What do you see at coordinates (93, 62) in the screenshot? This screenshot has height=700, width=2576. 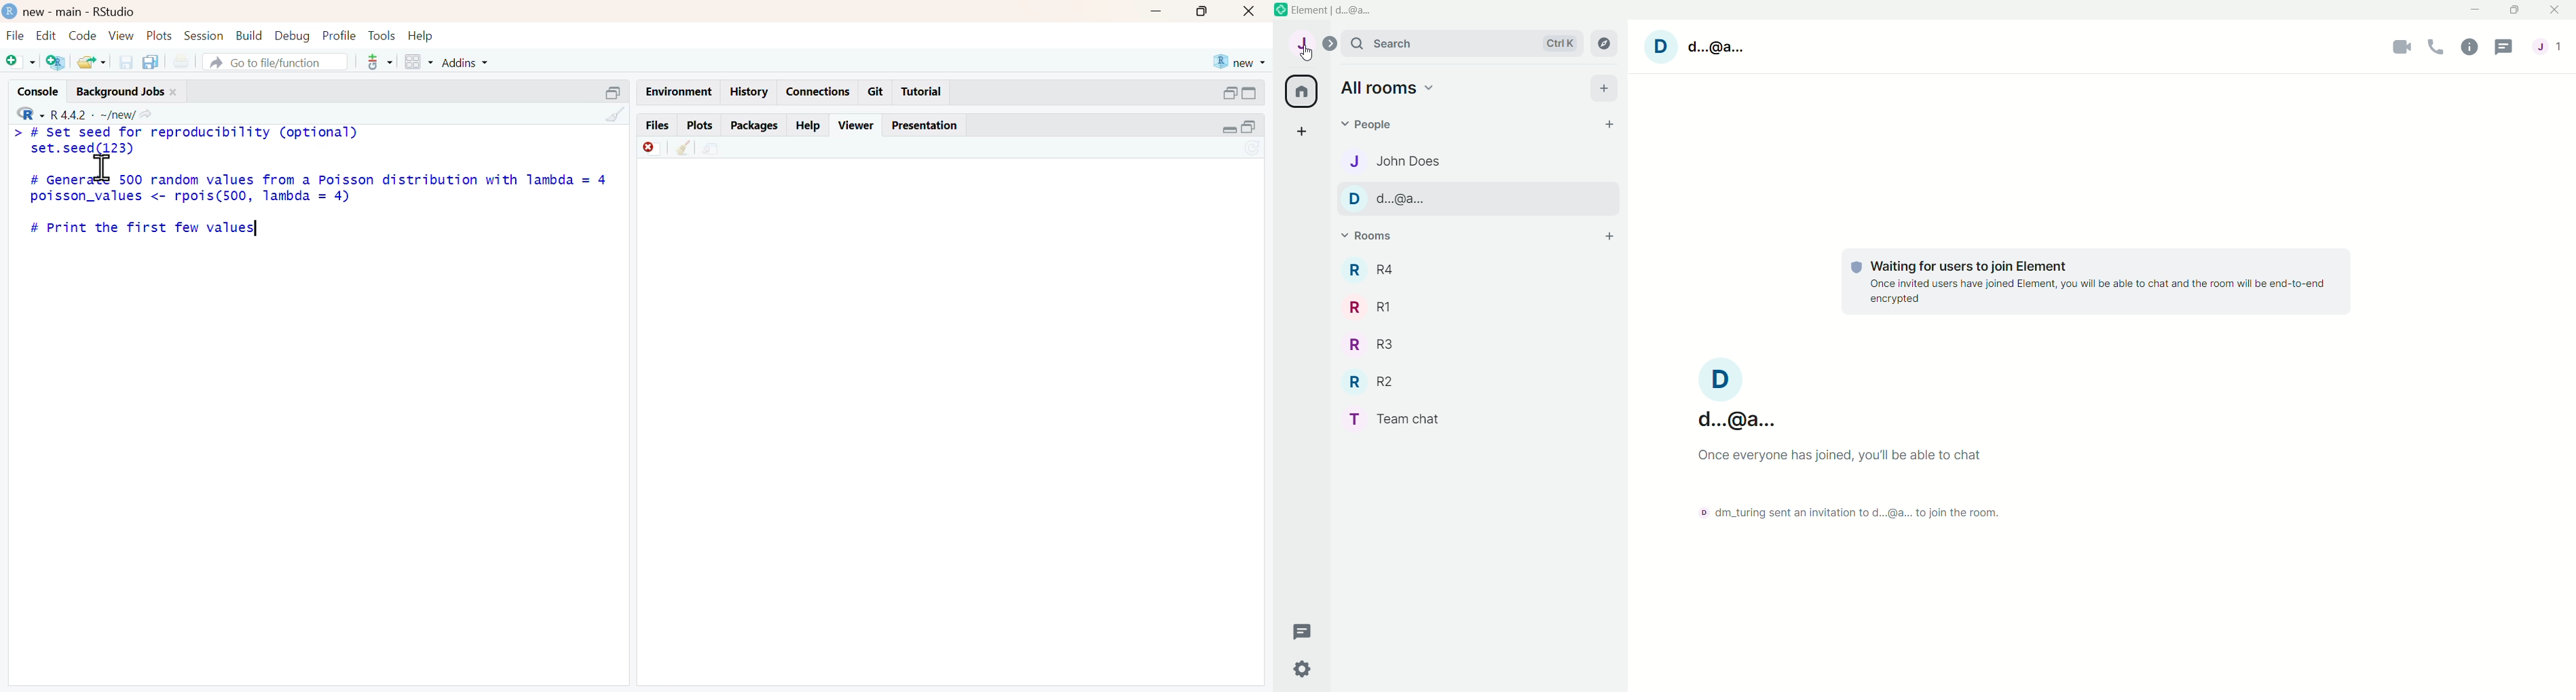 I see `share folder as` at bounding box center [93, 62].